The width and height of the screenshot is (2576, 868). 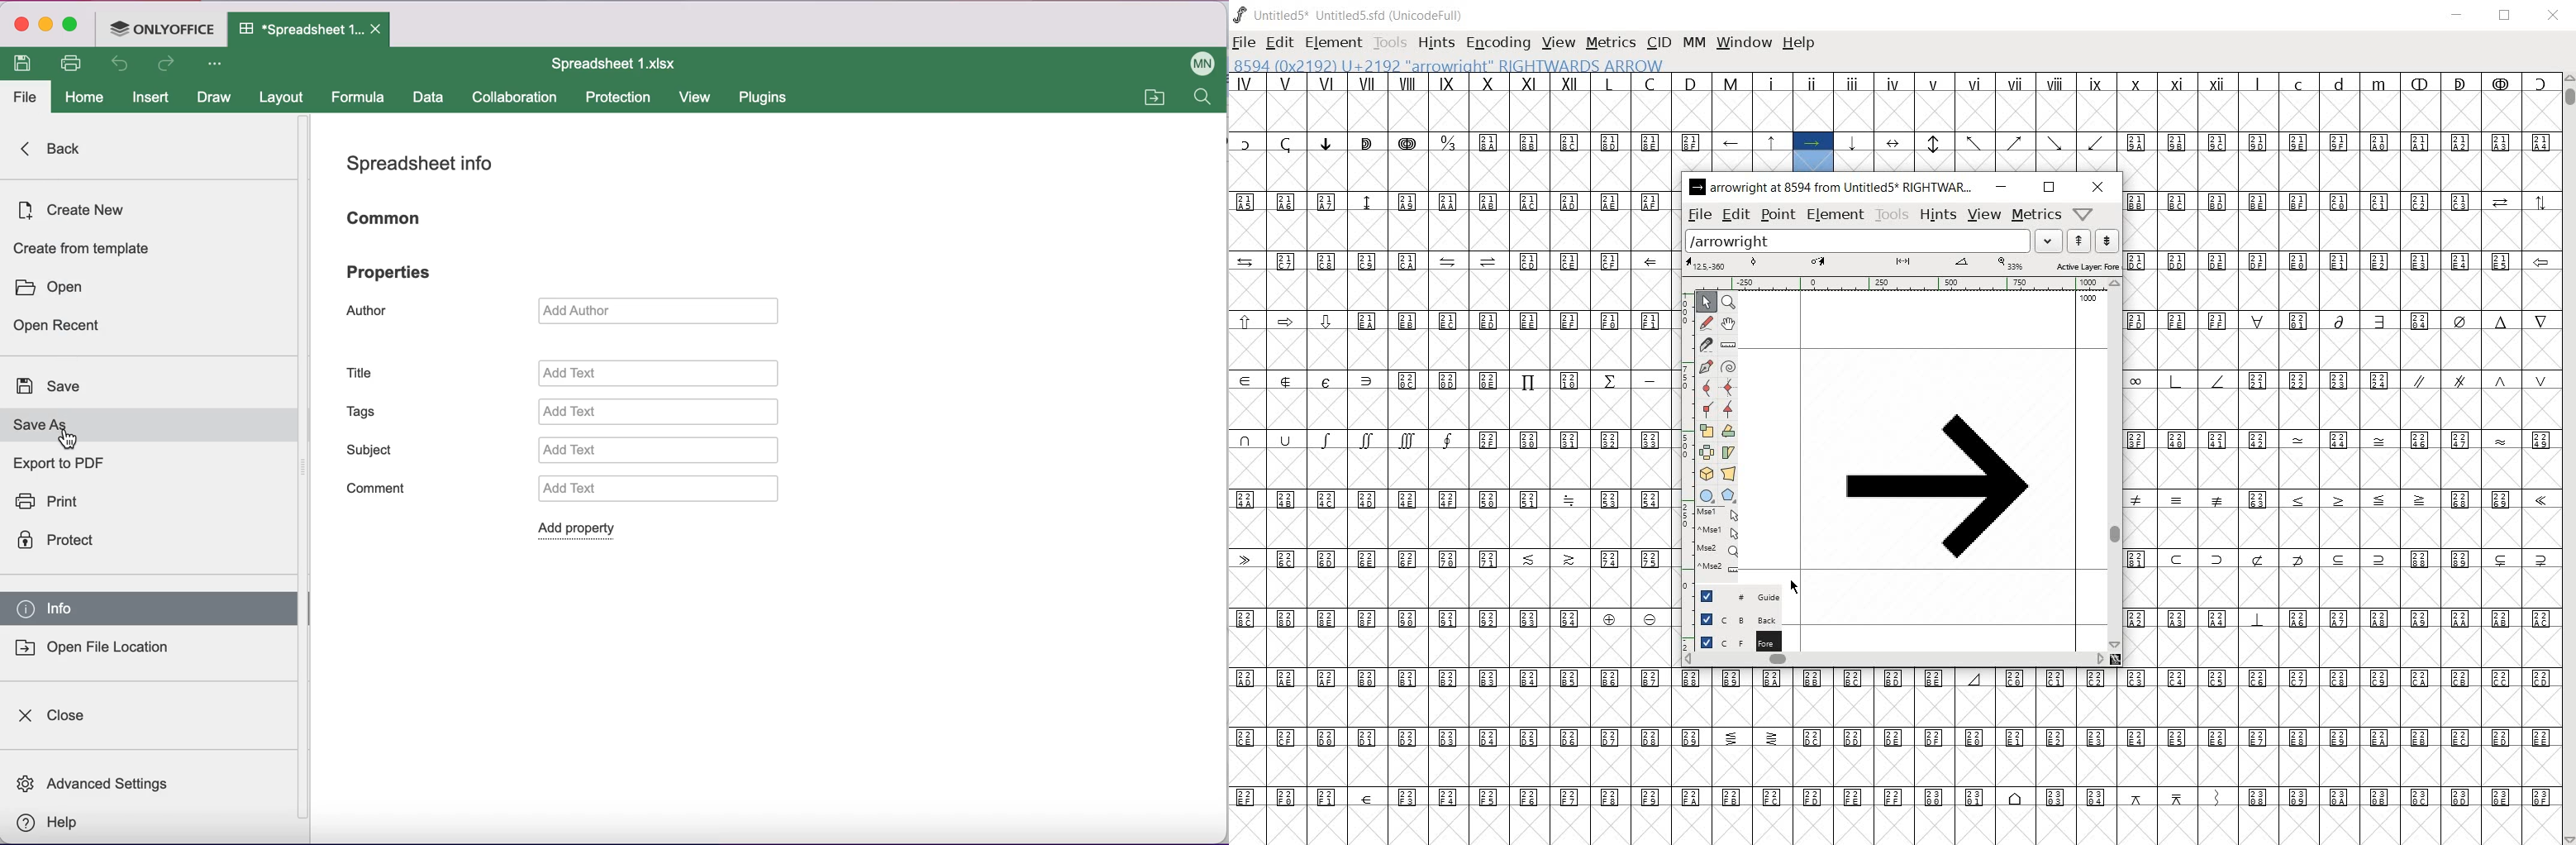 What do you see at coordinates (366, 412) in the screenshot?
I see `tags` at bounding box center [366, 412].